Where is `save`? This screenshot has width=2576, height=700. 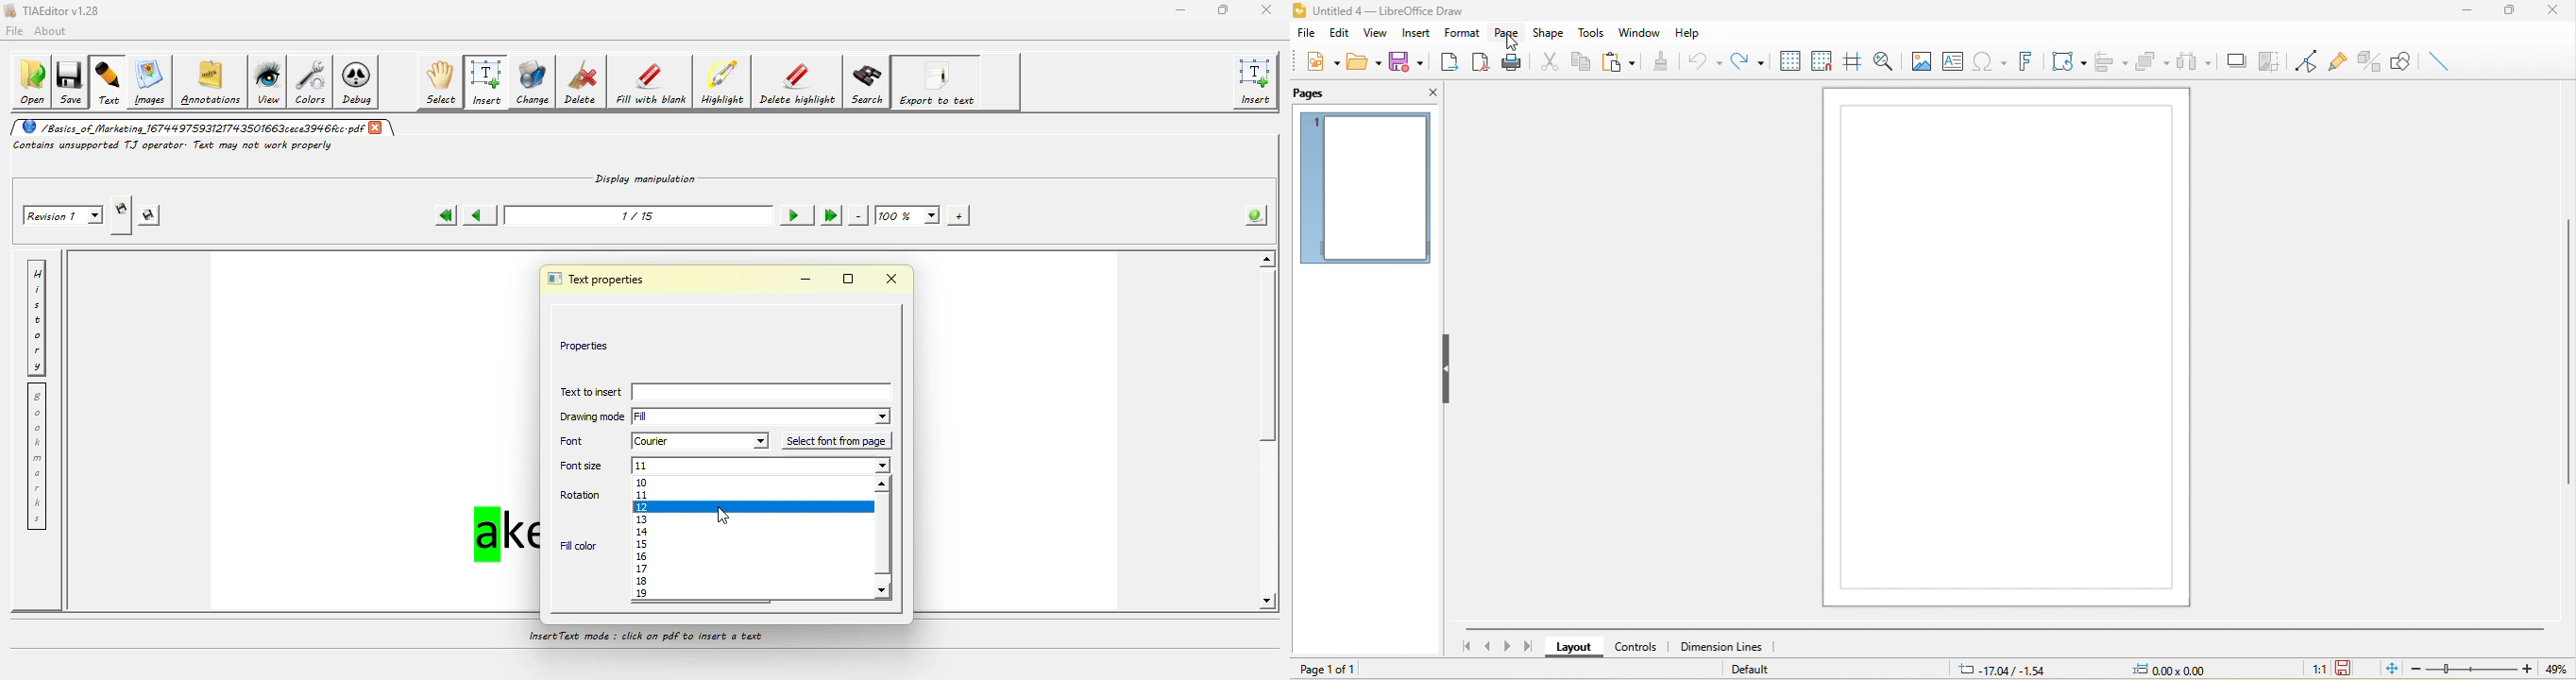 save is located at coordinates (1408, 65).